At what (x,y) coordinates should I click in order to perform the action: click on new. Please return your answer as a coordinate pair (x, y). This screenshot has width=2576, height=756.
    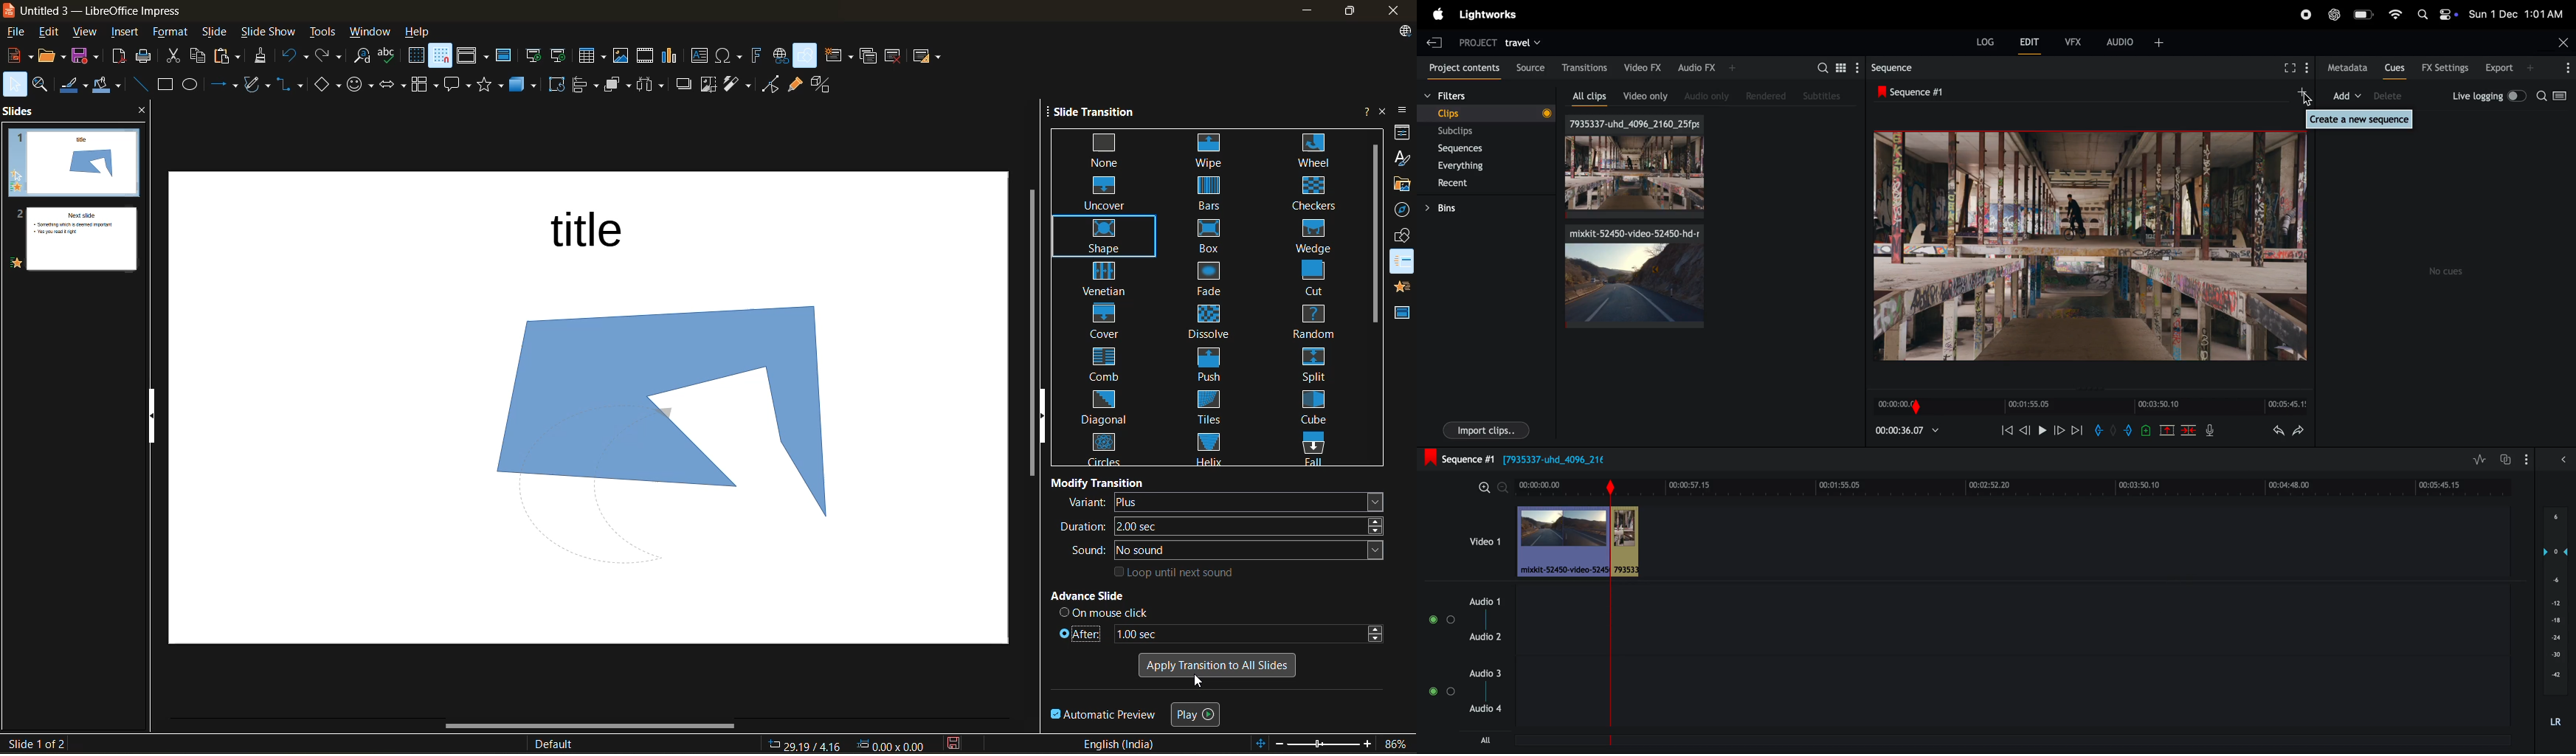
    Looking at the image, I should click on (17, 58).